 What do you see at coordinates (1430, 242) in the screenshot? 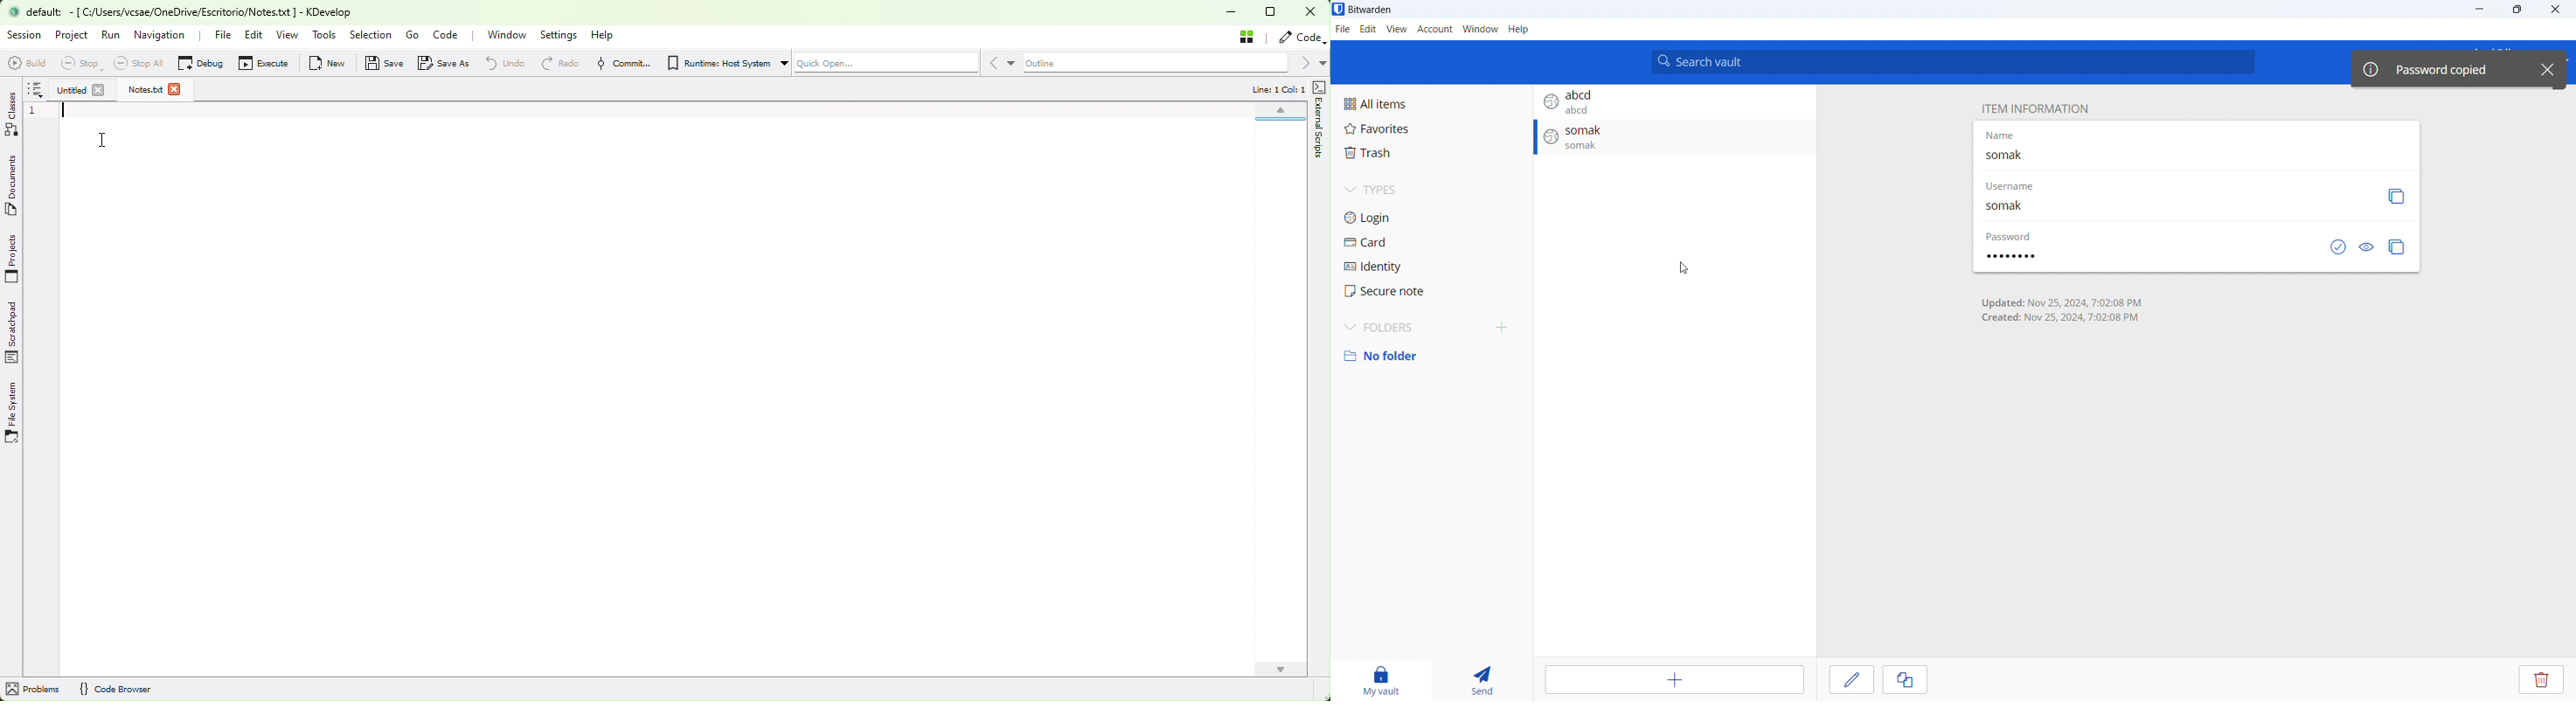
I see `card` at bounding box center [1430, 242].